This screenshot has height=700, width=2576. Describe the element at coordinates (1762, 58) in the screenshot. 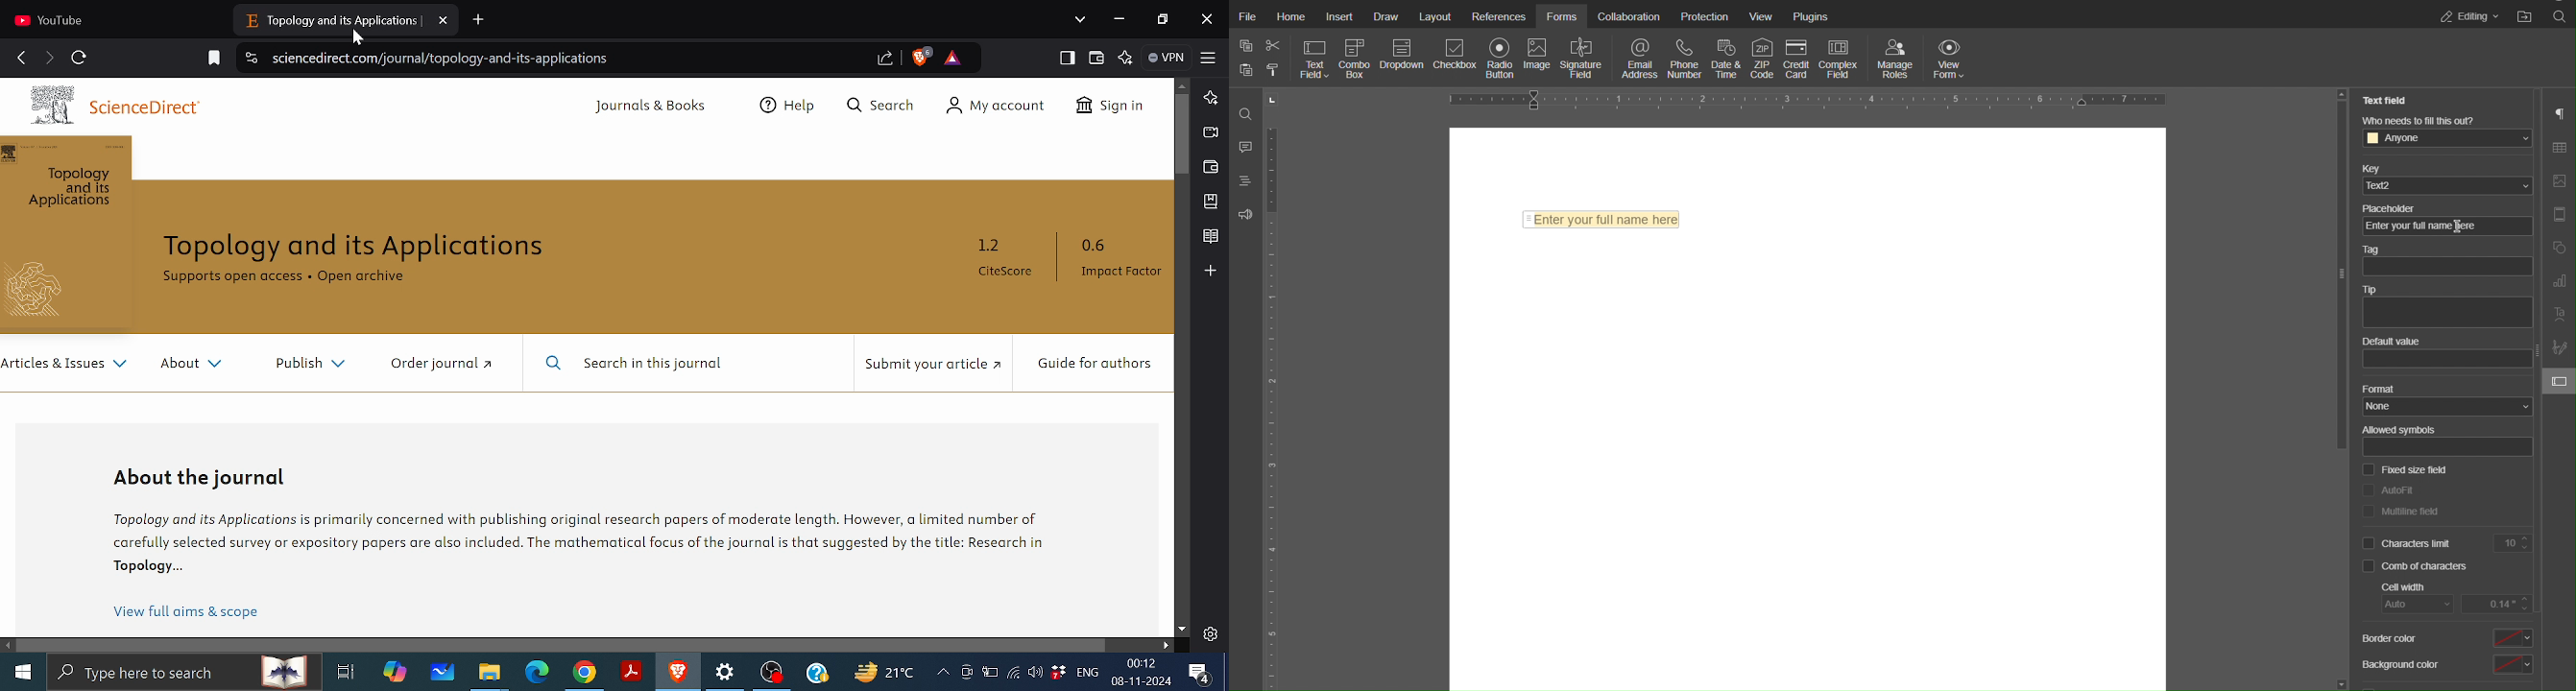

I see `ZIP Code` at that location.